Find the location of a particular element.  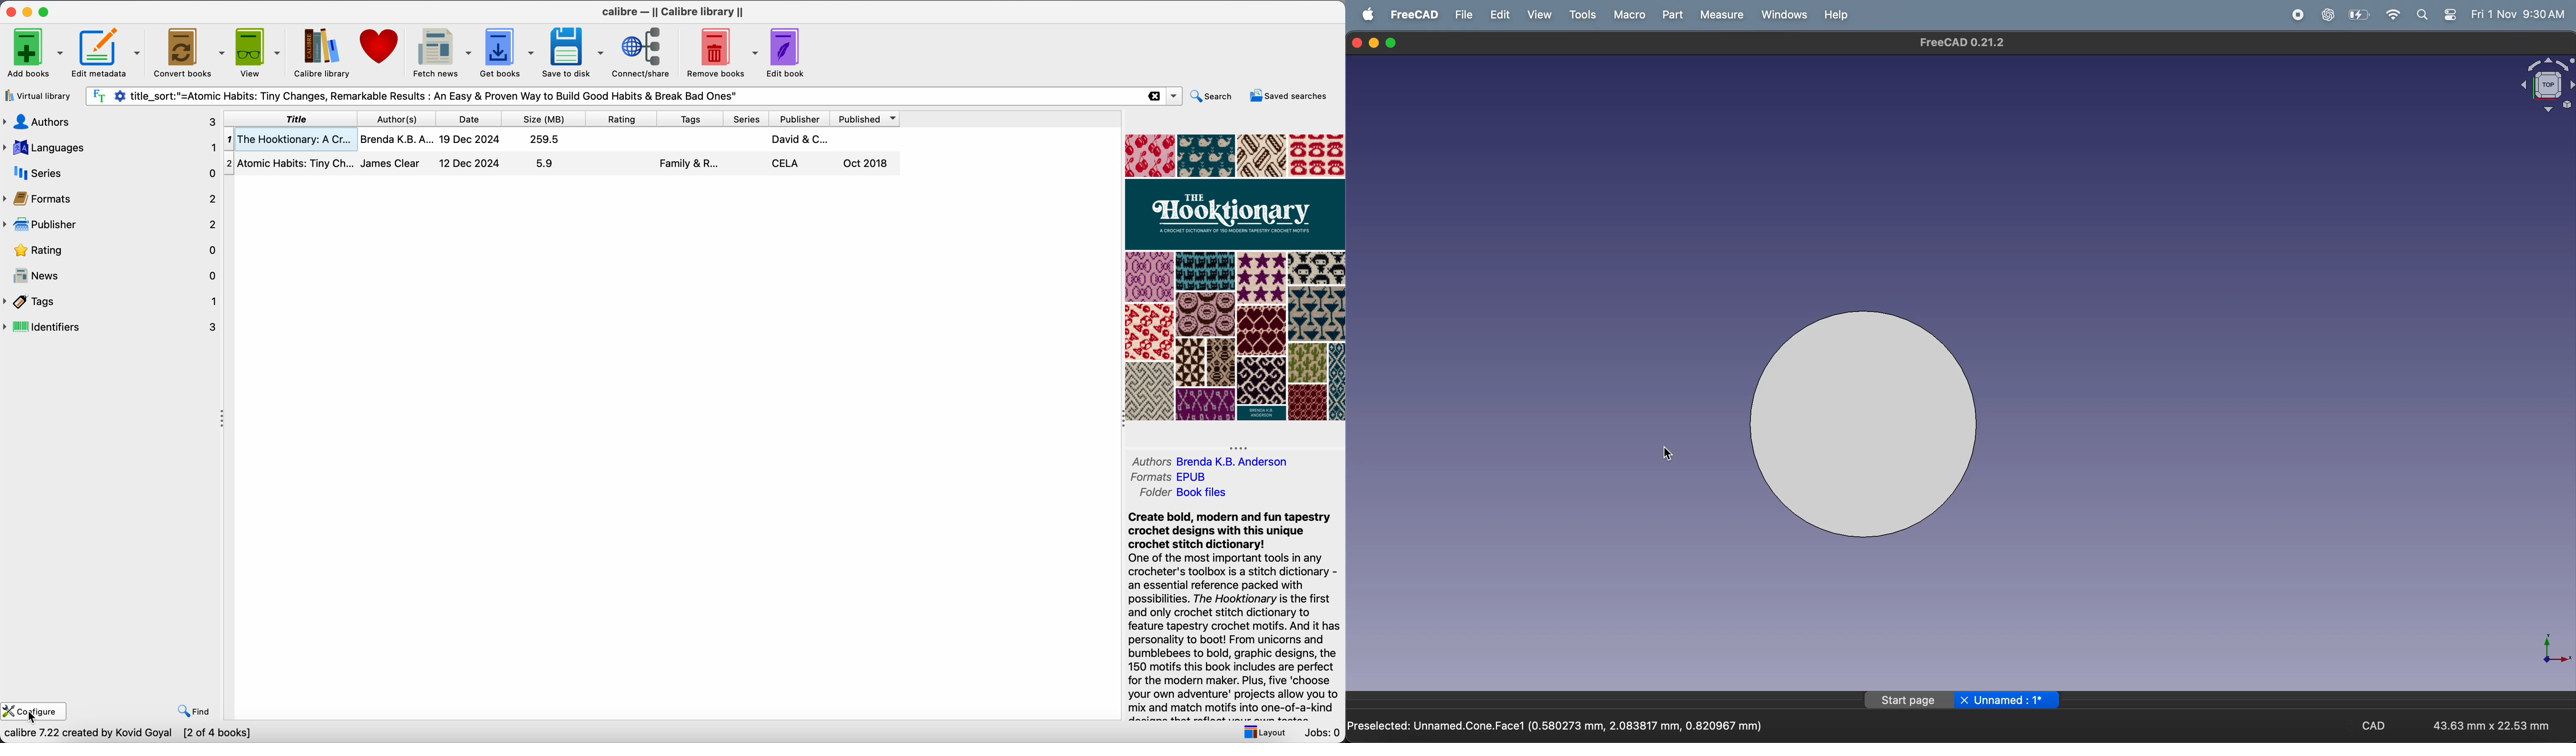

published is located at coordinates (869, 118).